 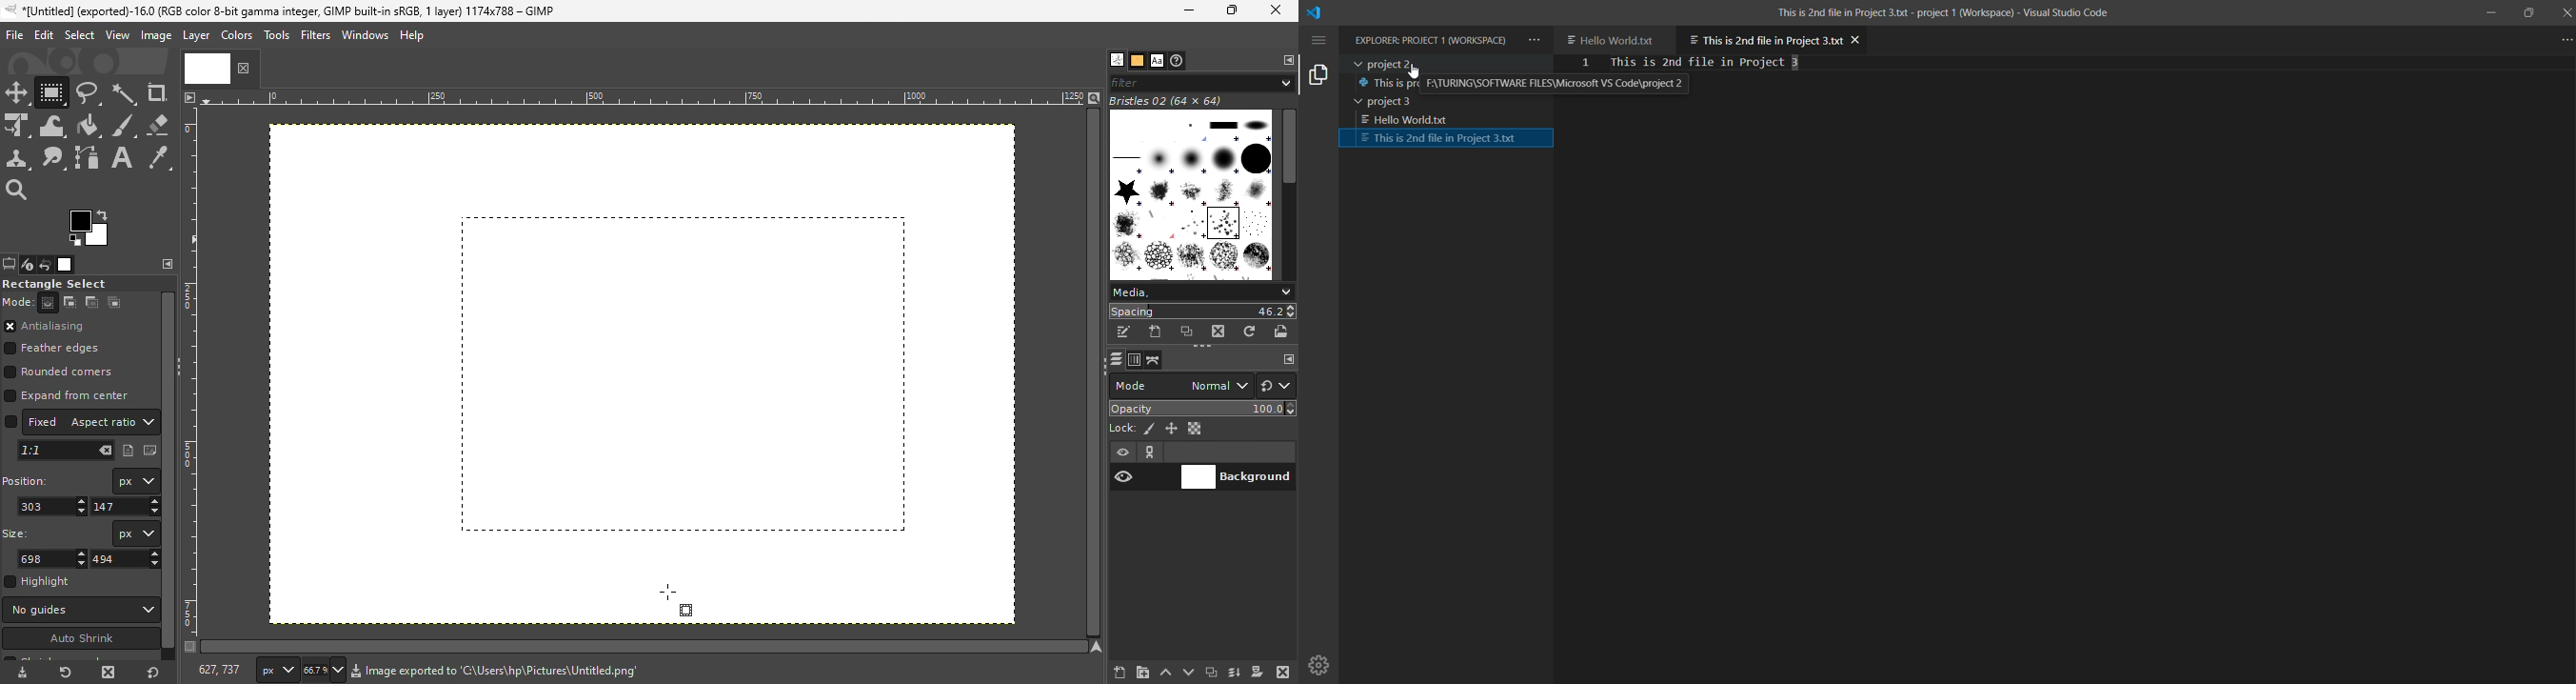 I want to click on maximize, so click(x=2531, y=13).